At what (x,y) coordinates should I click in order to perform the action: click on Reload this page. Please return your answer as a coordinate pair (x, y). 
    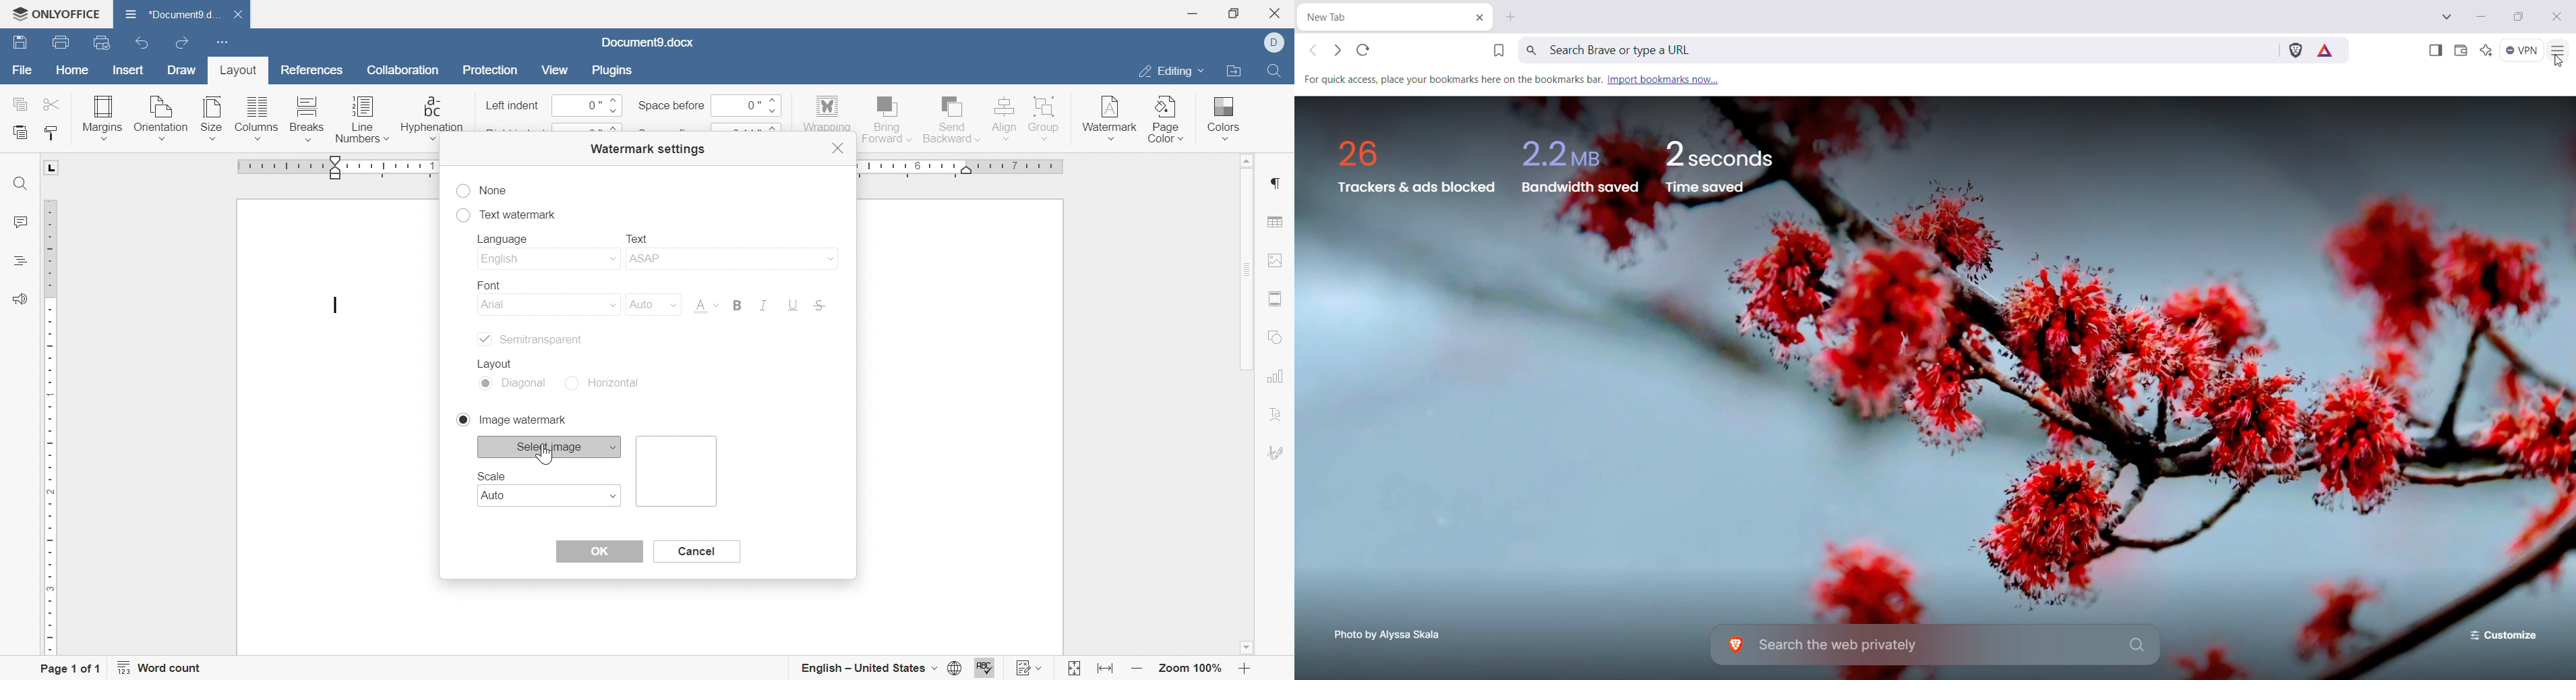
    Looking at the image, I should click on (1364, 51).